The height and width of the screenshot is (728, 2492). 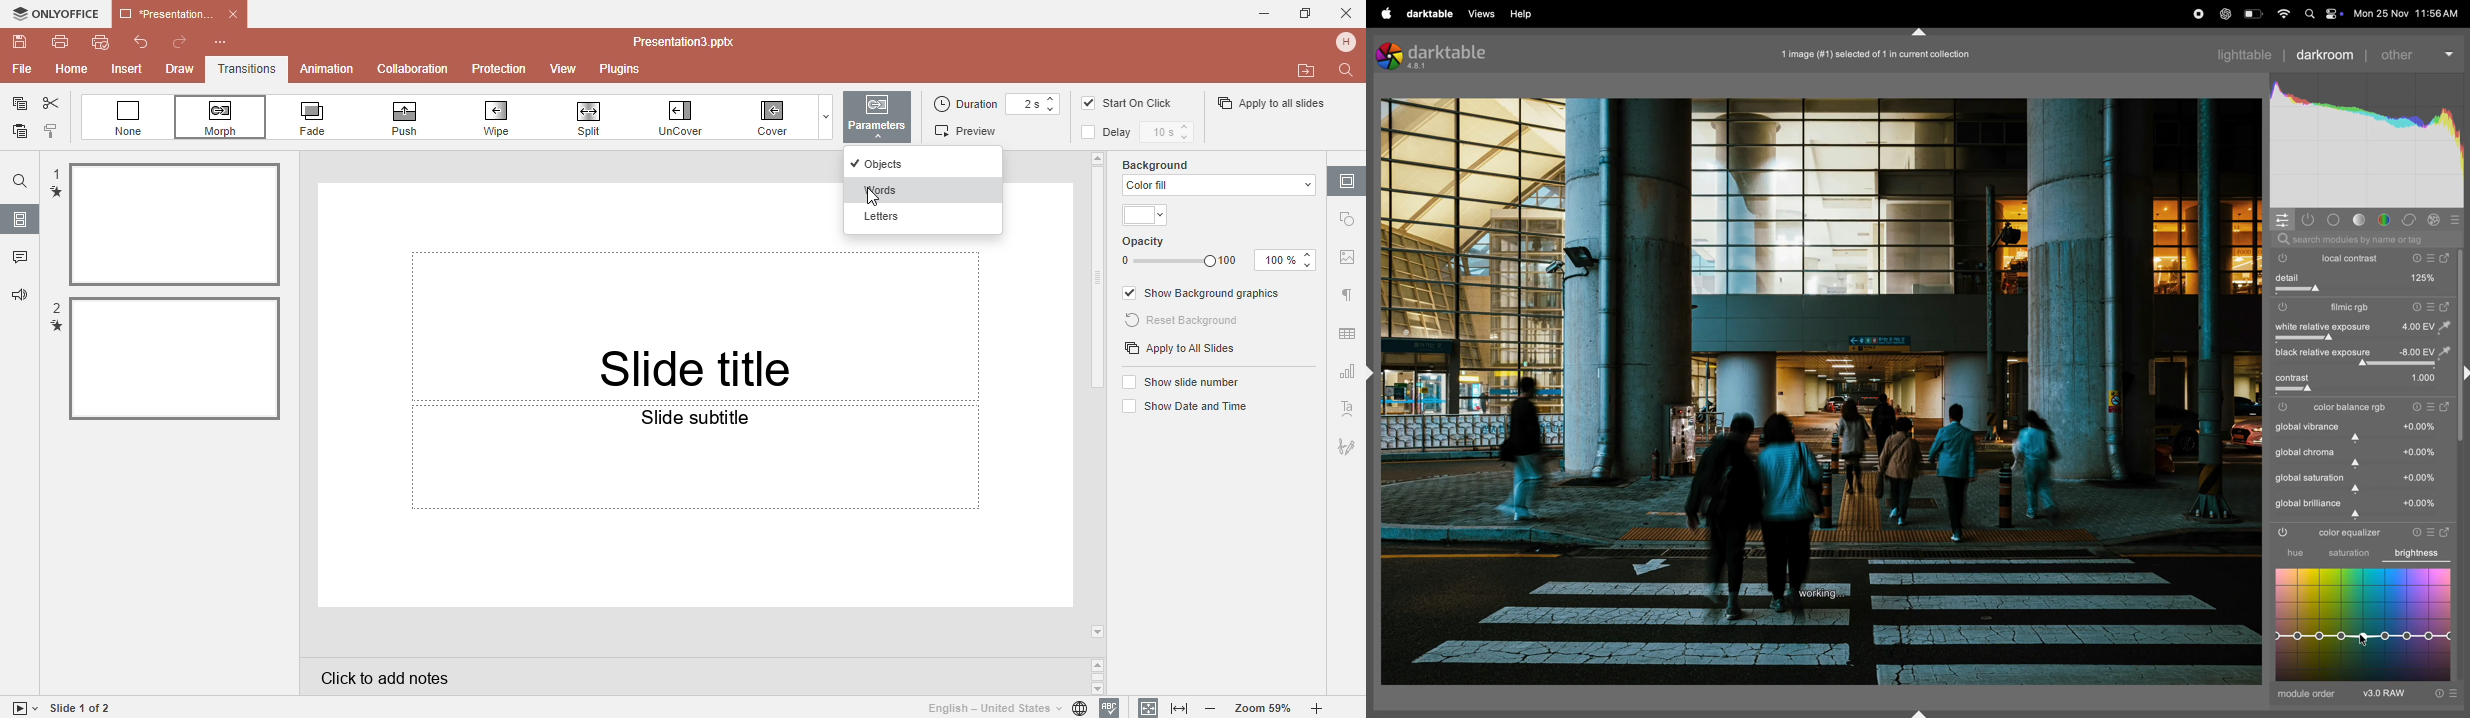 I want to click on chatgpt, so click(x=2227, y=14).